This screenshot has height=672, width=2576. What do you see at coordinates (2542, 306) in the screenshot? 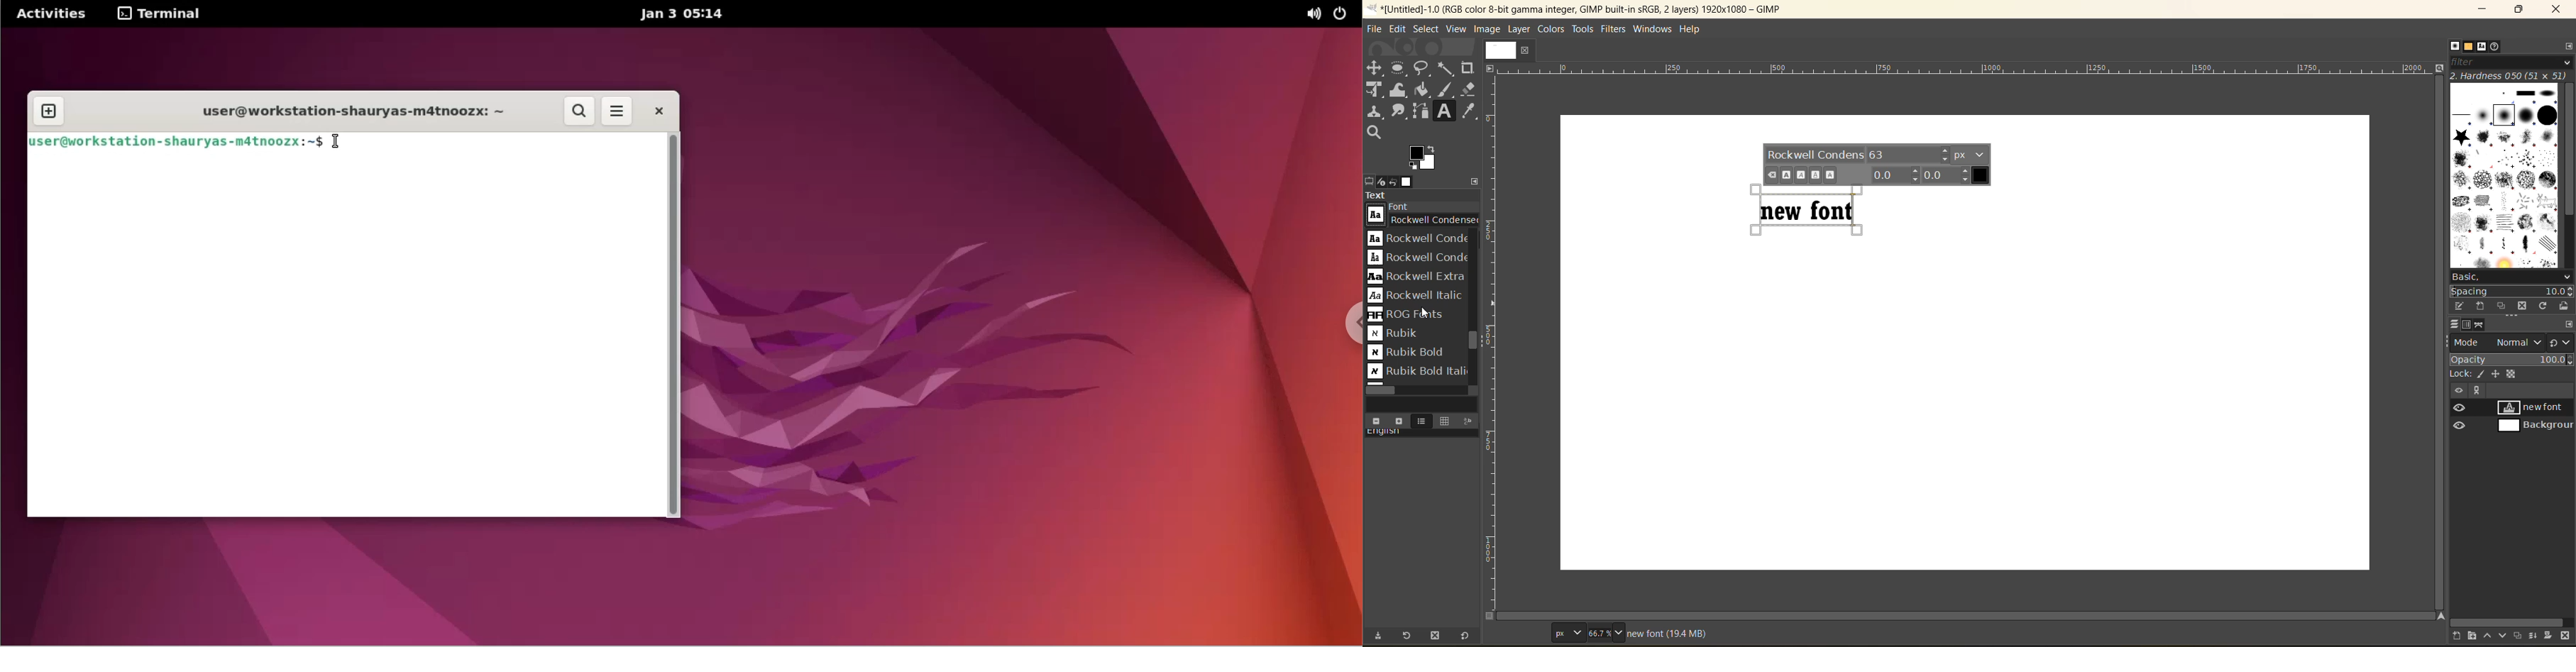
I see `refresh brushes` at bounding box center [2542, 306].